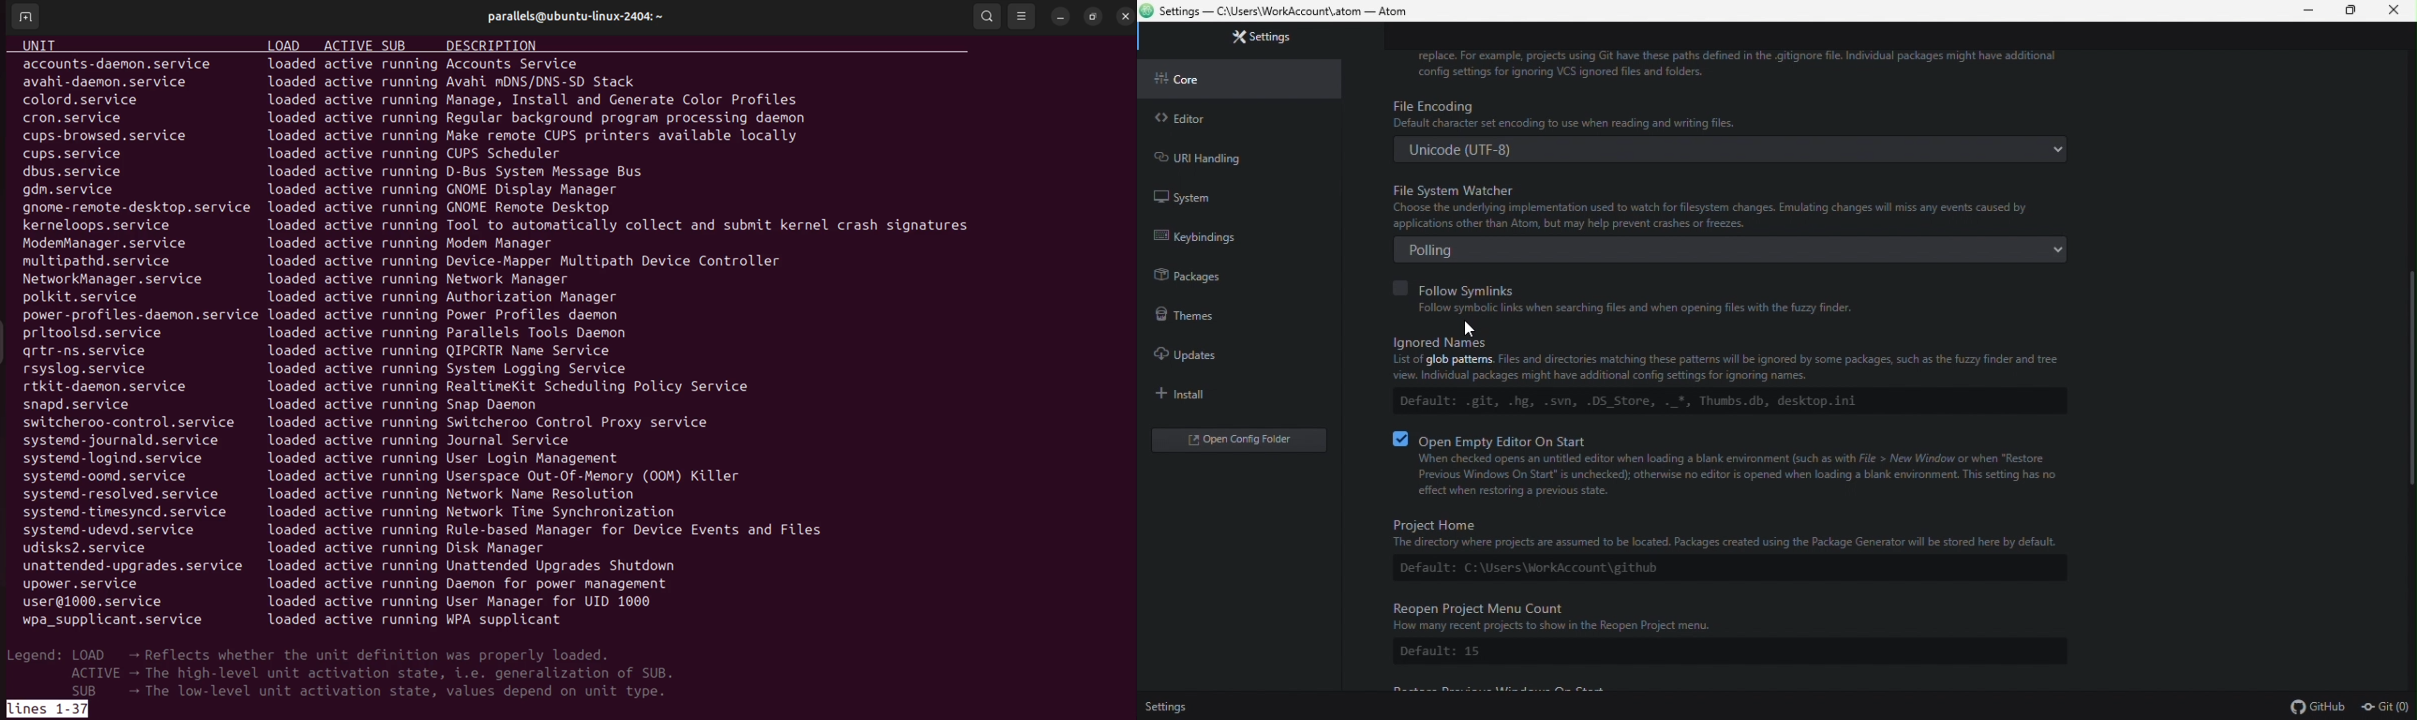 The height and width of the screenshot is (728, 2436). Describe the element at coordinates (454, 65) in the screenshot. I see `active running AACCOUNT SEvice` at that location.